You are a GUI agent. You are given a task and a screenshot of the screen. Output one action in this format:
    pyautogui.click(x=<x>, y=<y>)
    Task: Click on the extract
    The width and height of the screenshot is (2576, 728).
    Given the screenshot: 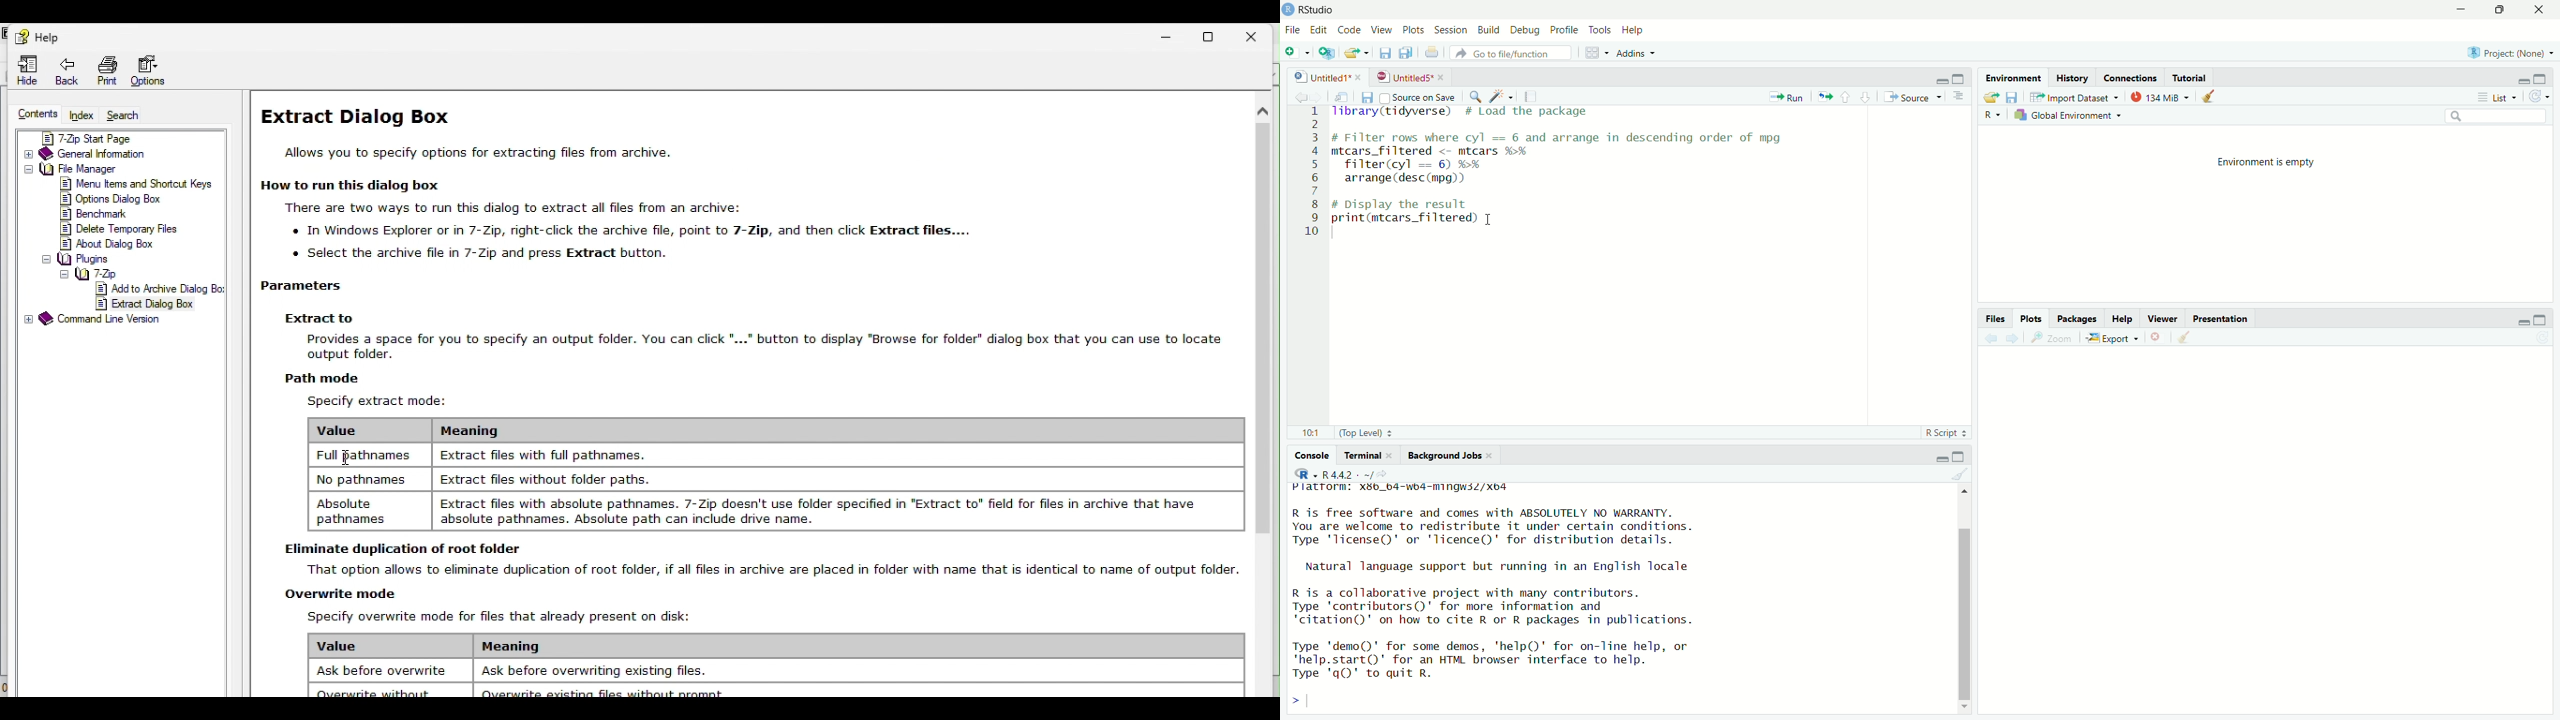 What is the action you would take?
    pyautogui.click(x=146, y=303)
    